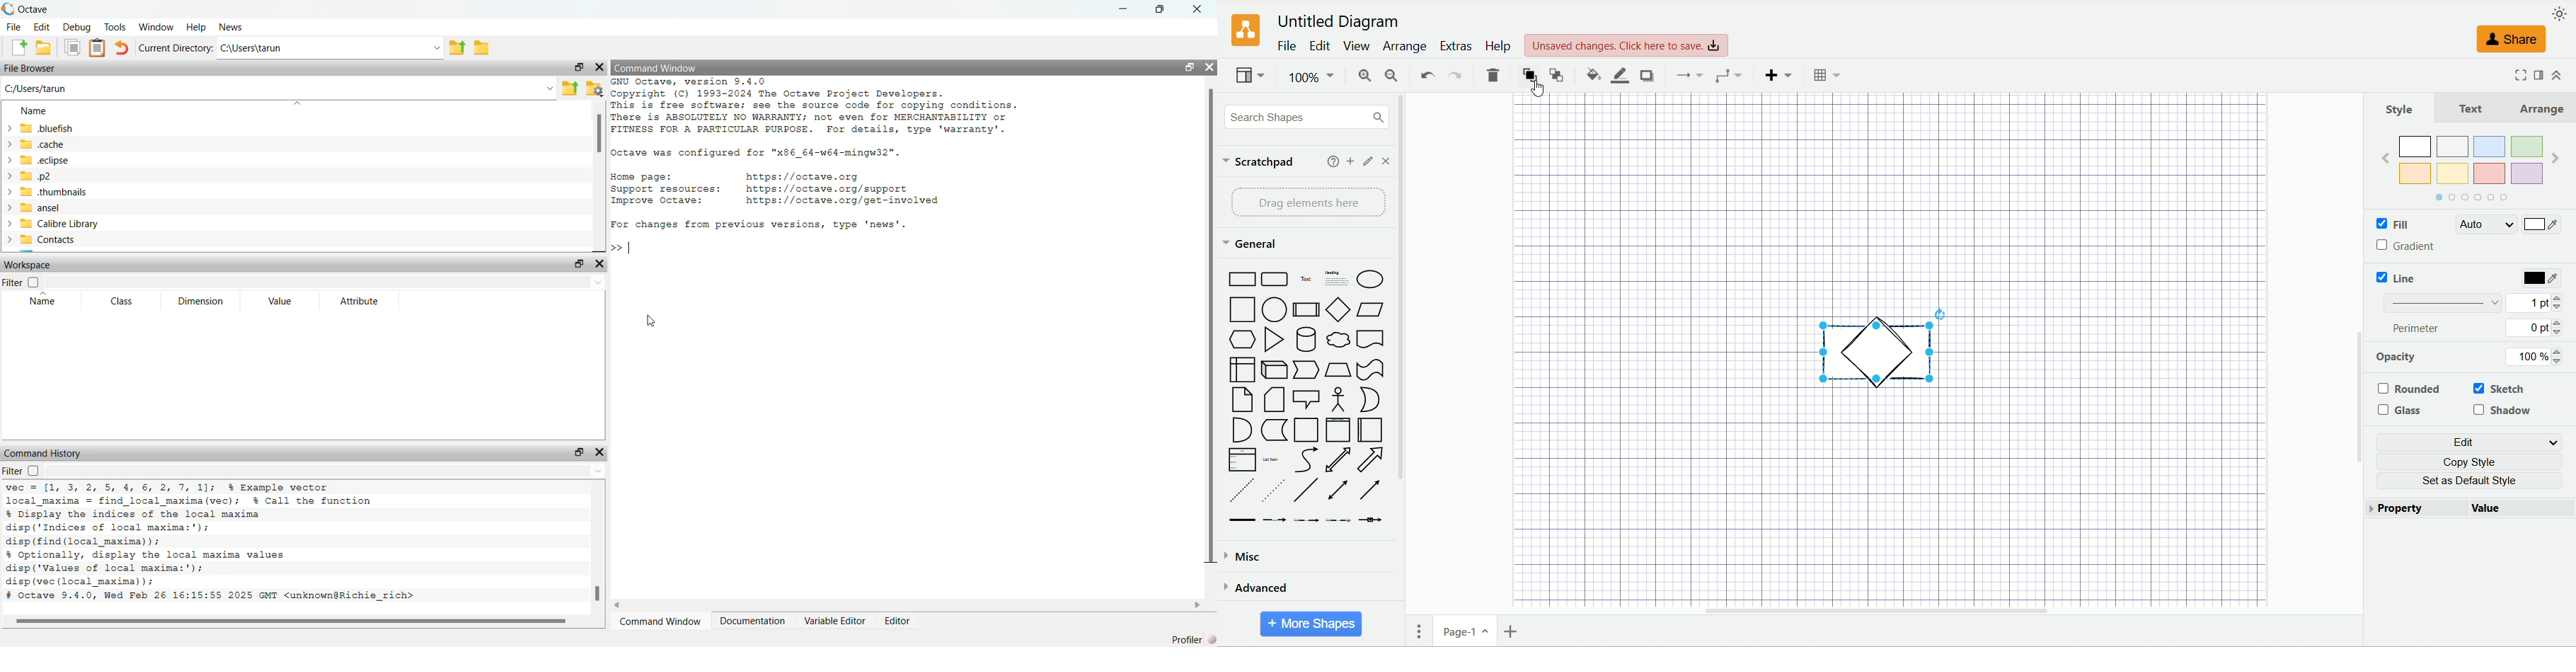 This screenshot has height=672, width=2576. What do you see at coordinates (1369, 522) in the screenshot?
I see `Connector with symbol` at bounding box center [1369, 522].